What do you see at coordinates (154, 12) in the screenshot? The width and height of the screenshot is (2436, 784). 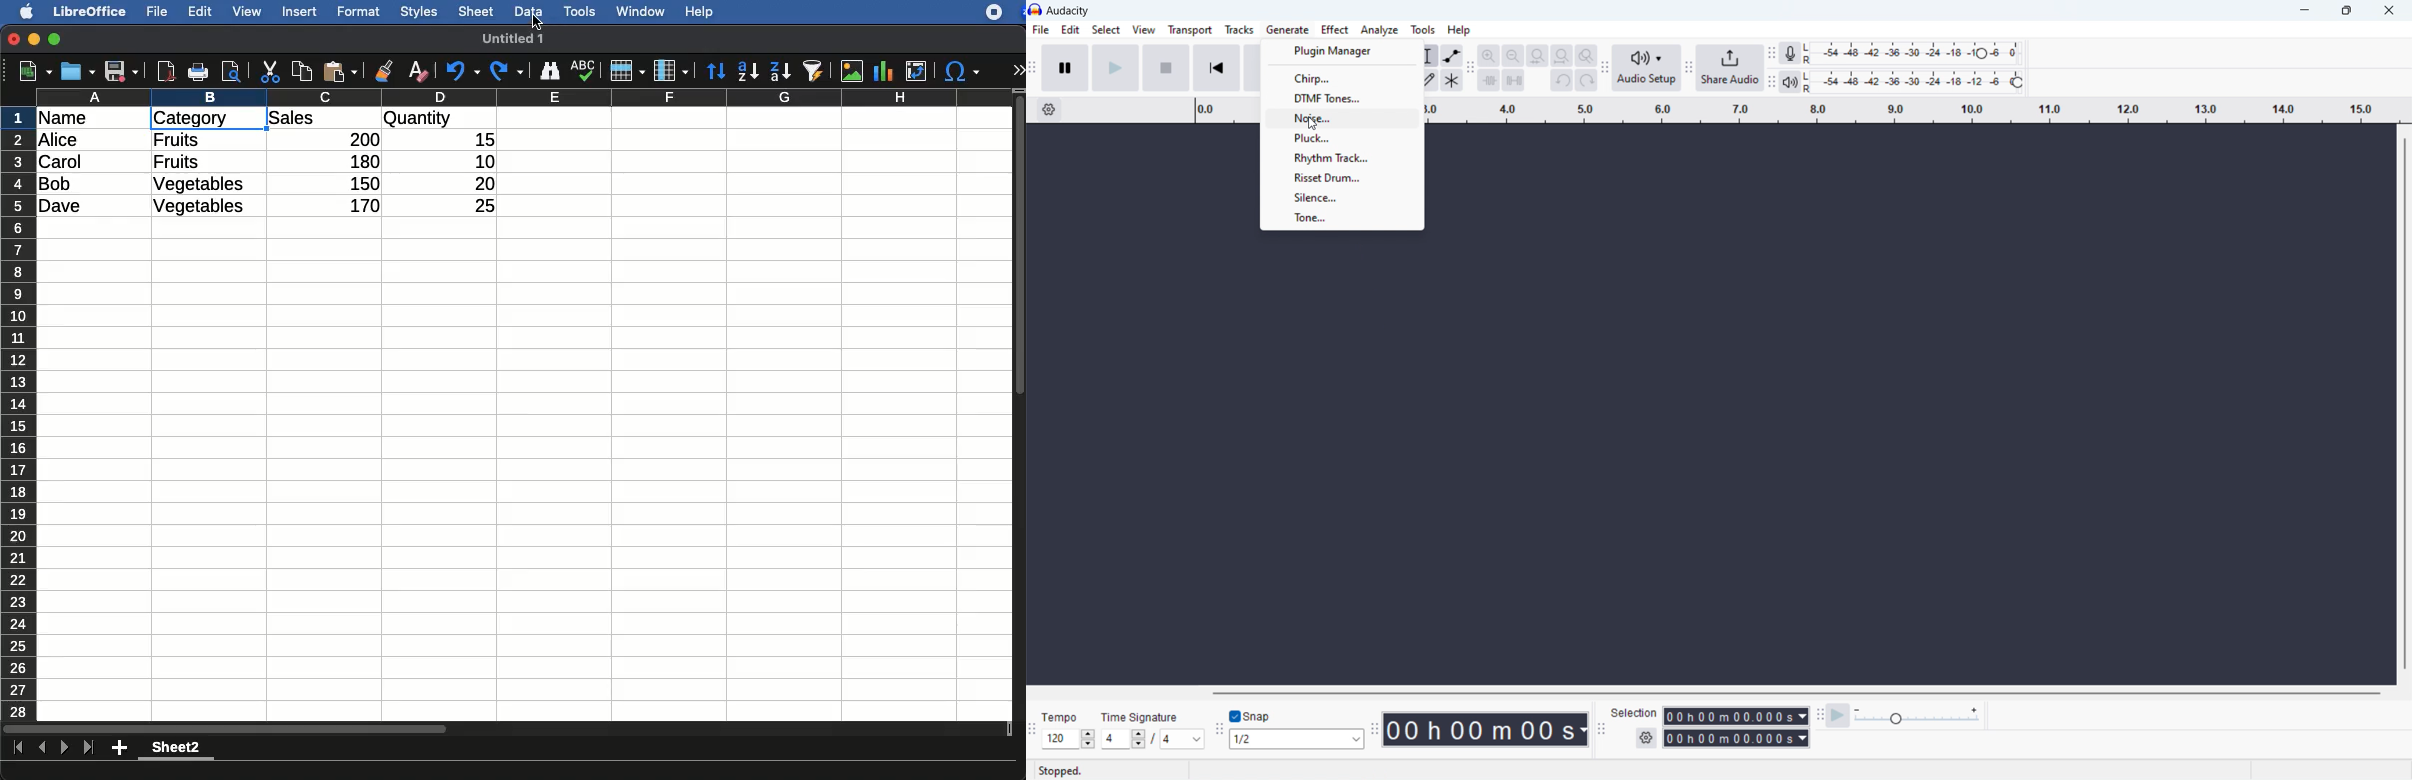 I see `file` at bounding box center [154, 12].